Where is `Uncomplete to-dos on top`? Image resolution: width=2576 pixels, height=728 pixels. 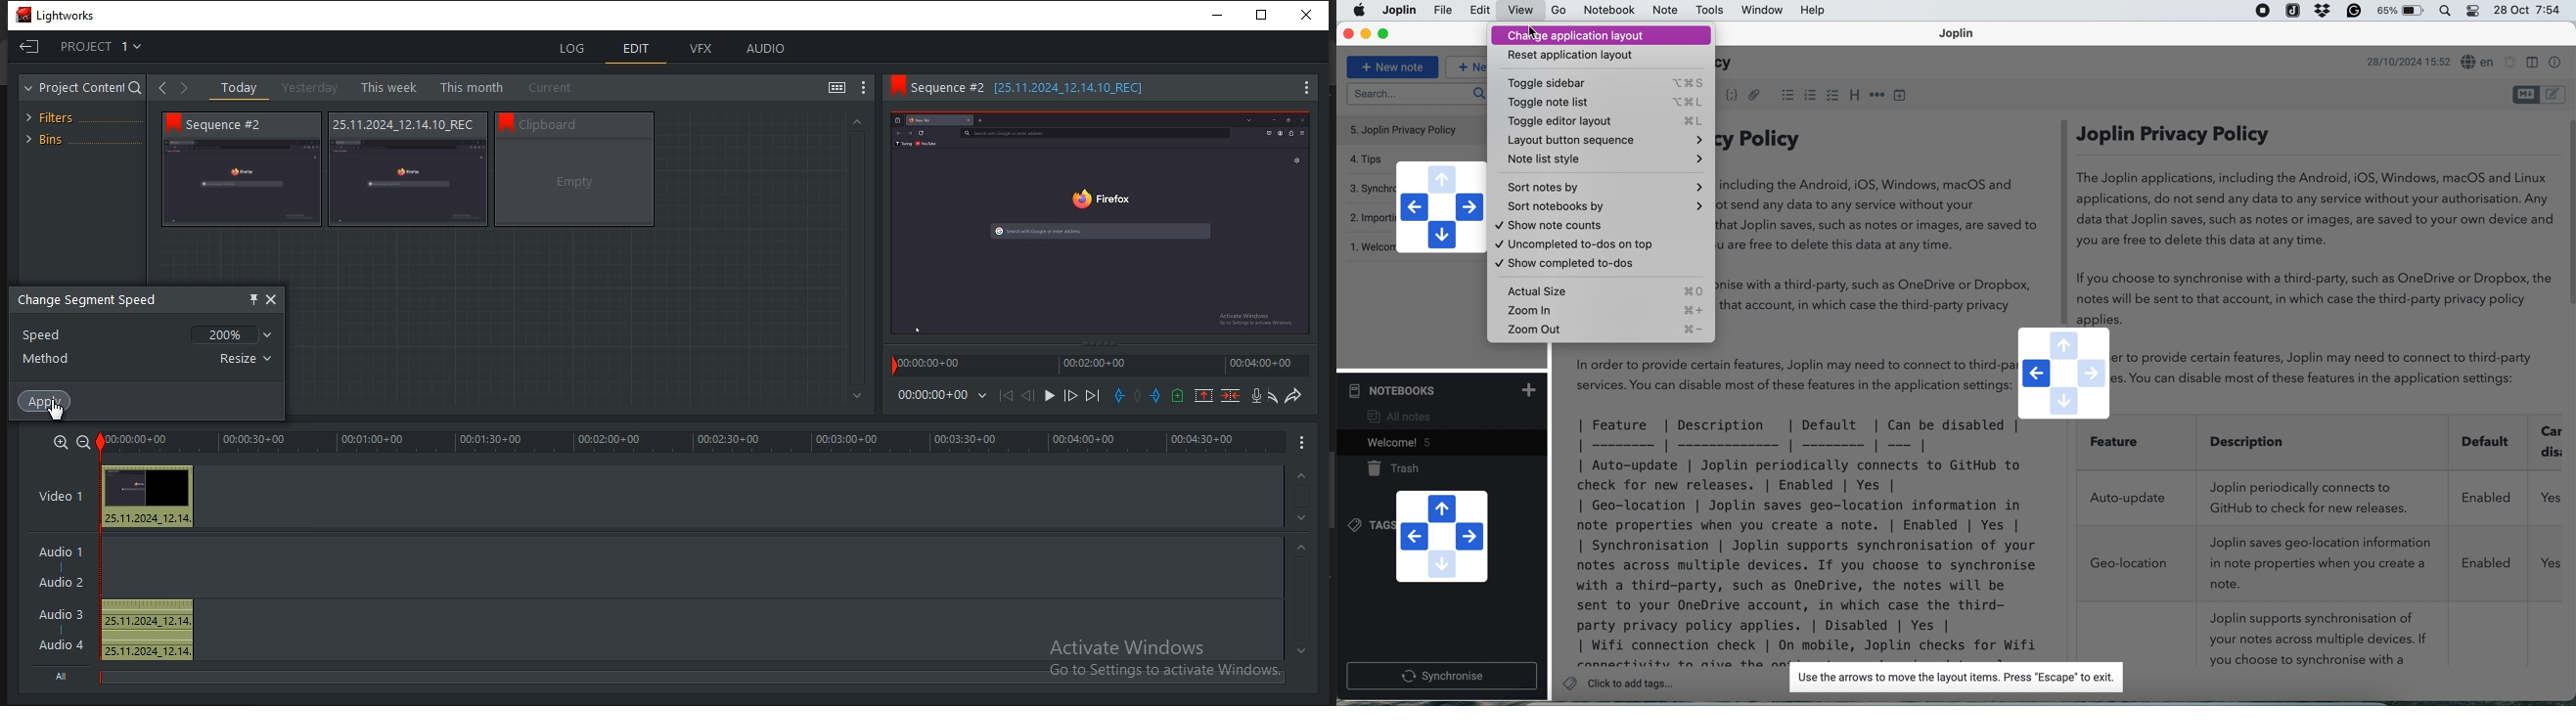
Uncomplete to-dos on top is located at coordinates (1600, 247).